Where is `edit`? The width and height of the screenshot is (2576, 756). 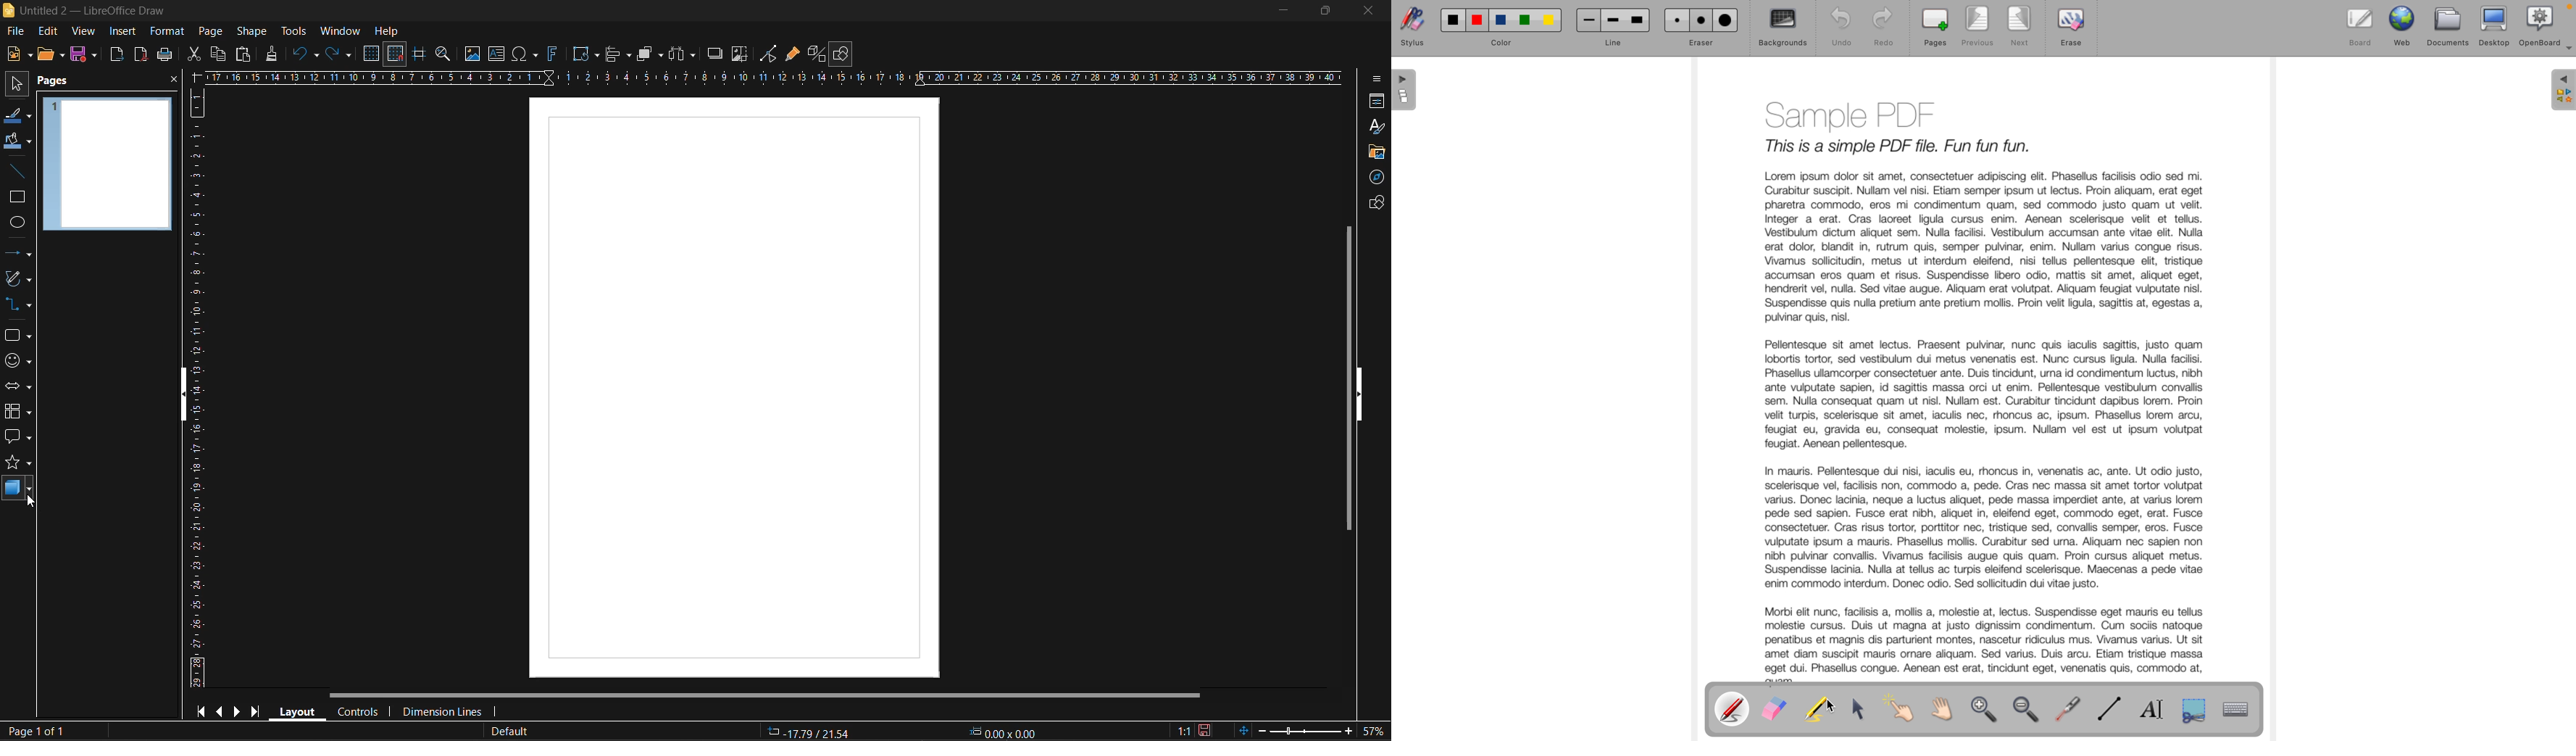 edit is located at coordinates (47, 30).